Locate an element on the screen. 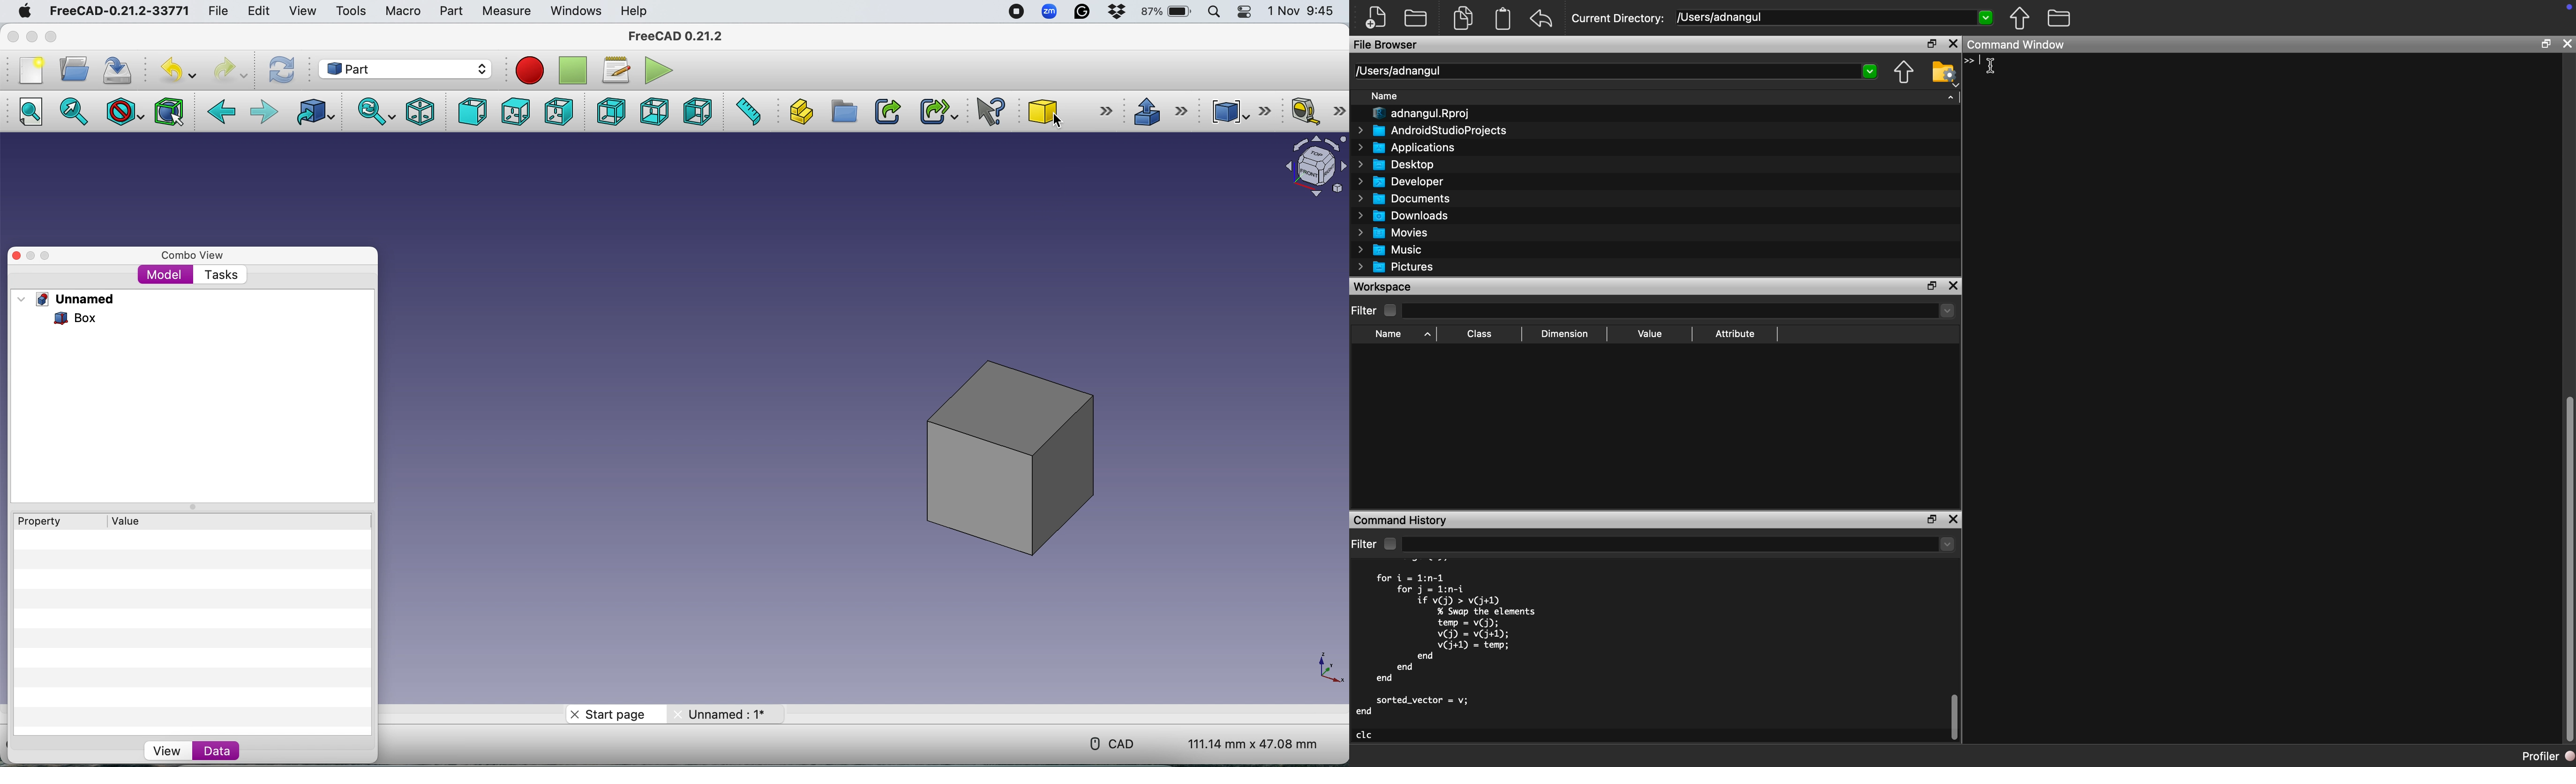  Copy is located at coordinates (1463, 17).